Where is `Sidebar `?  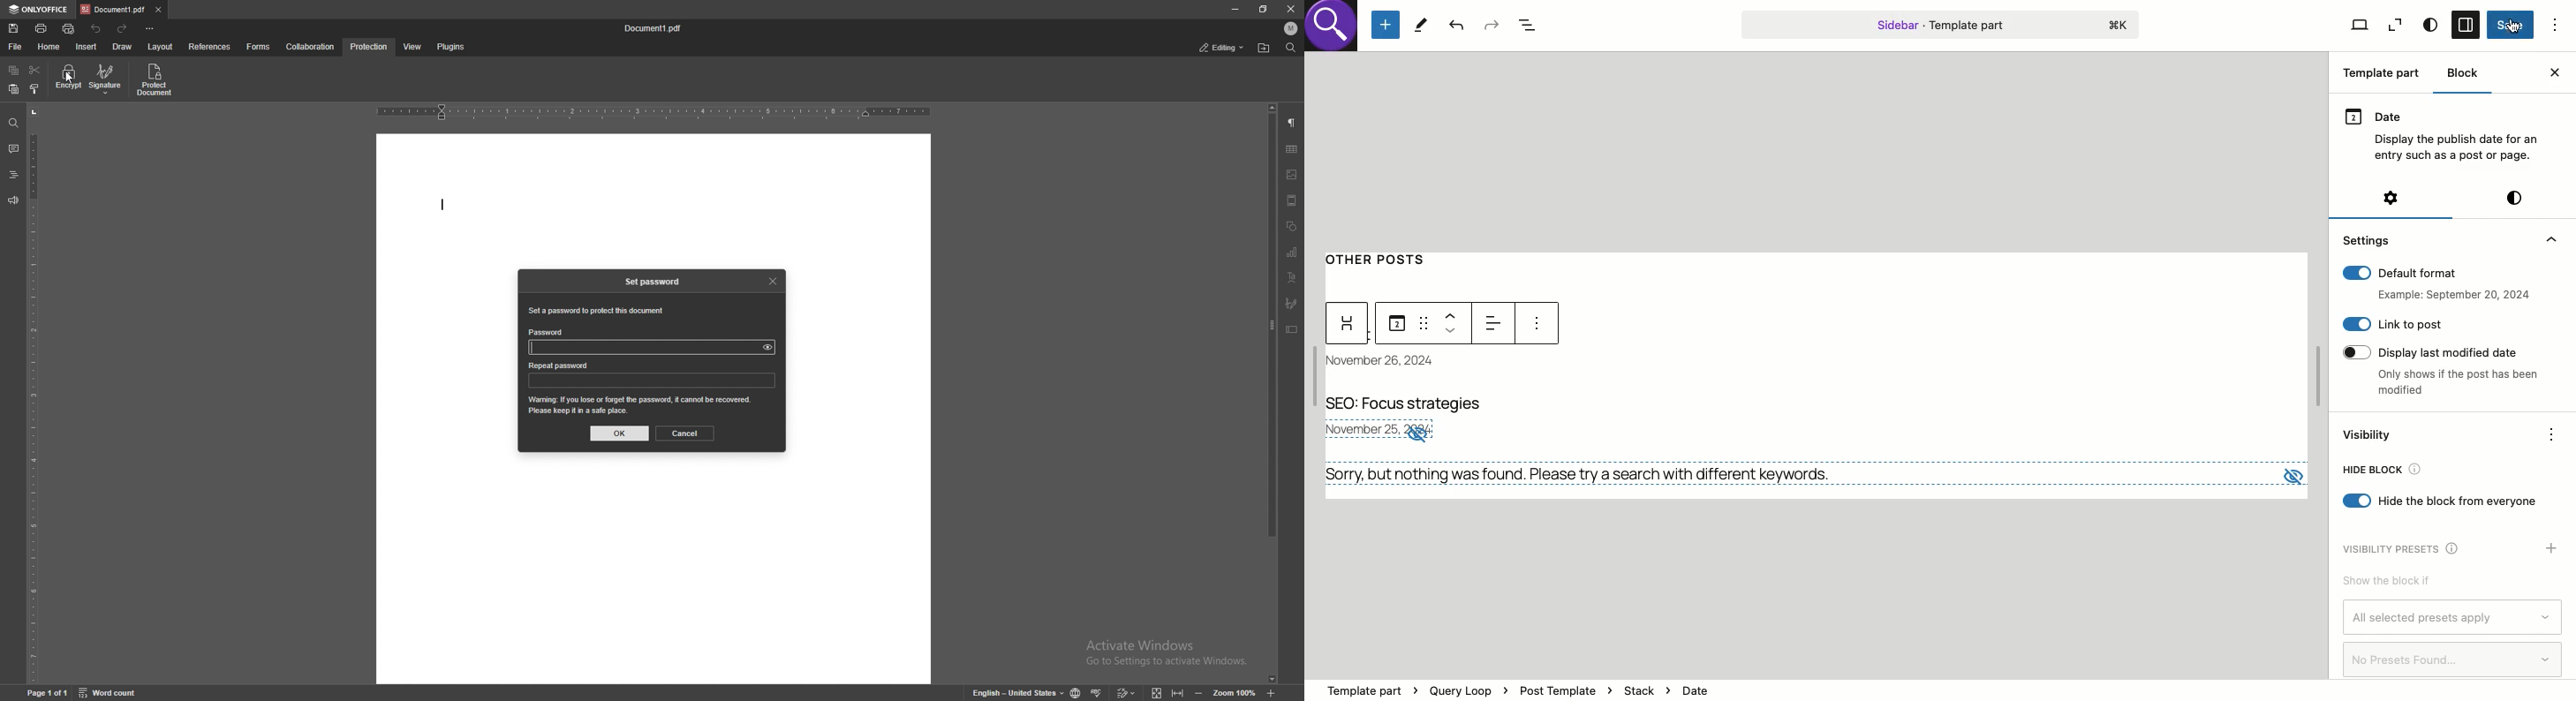
Sidebar  is located at coordinates (2465, 26).